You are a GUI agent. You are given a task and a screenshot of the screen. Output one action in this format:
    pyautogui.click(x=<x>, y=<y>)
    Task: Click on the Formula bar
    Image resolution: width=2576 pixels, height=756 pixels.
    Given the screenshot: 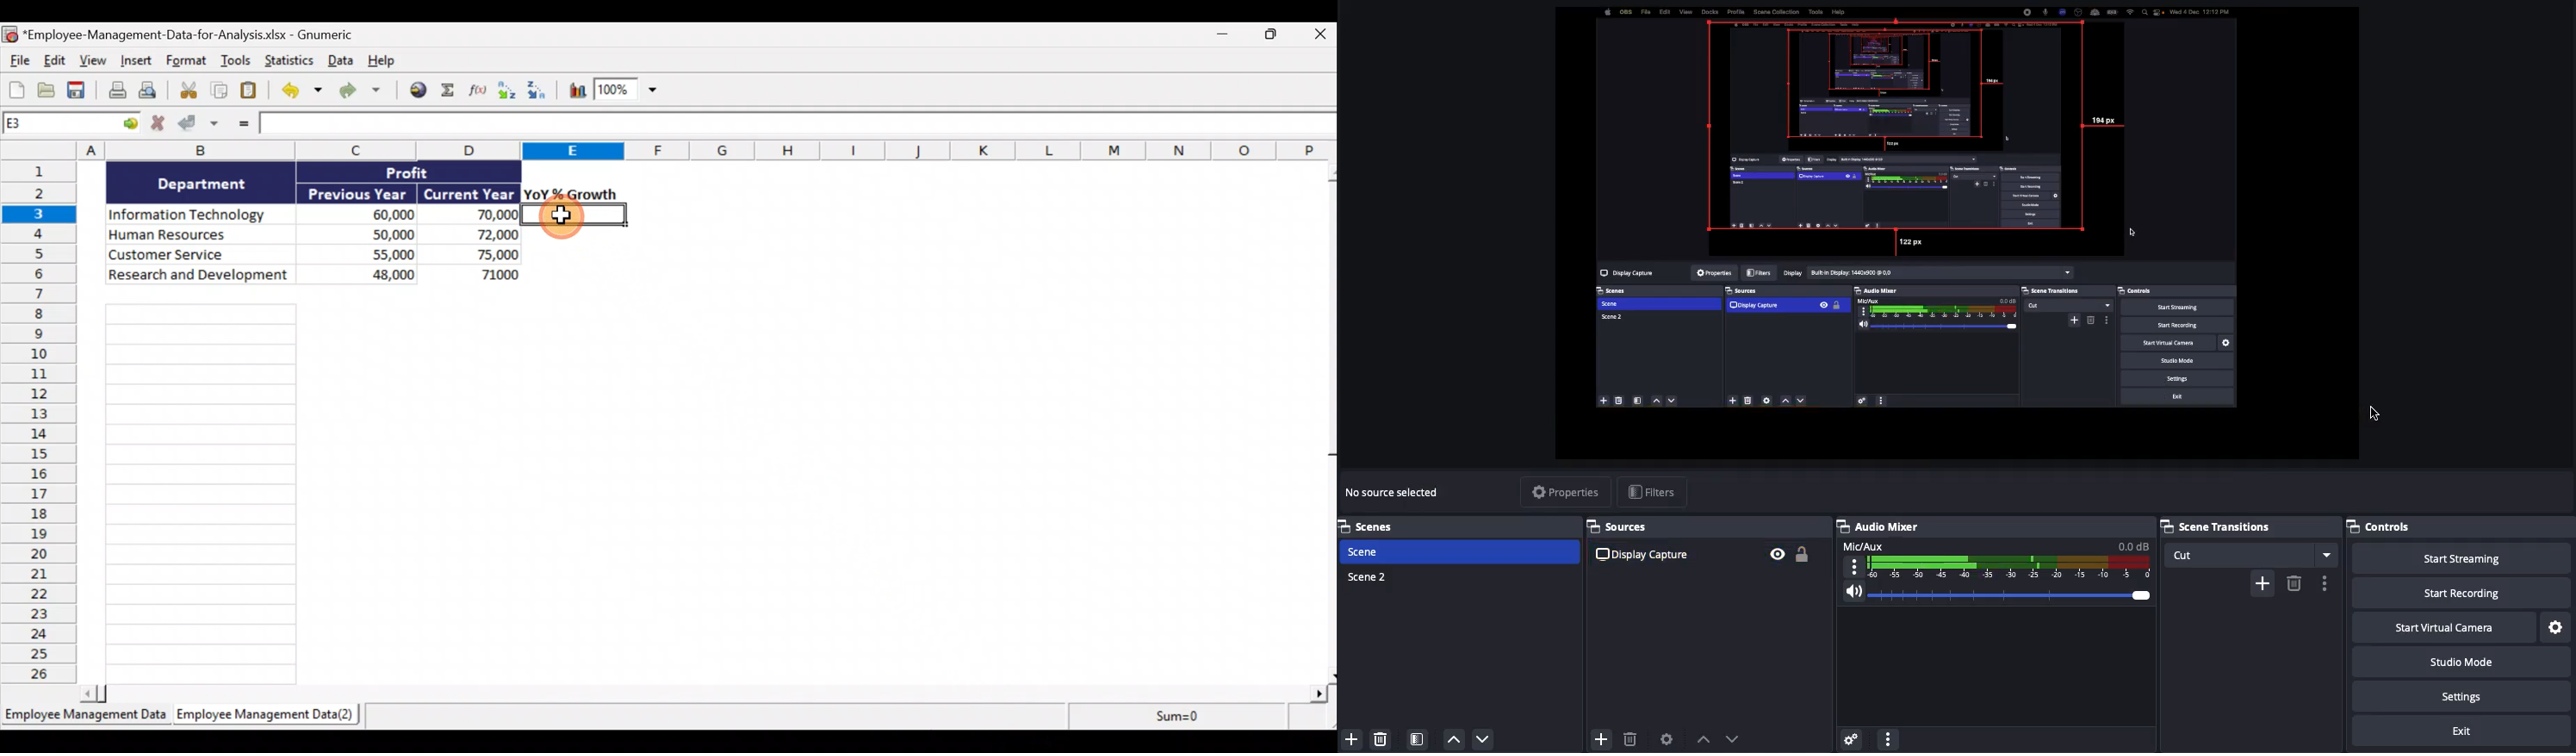 What is the action you would take?
    pyautogui.click(x=799, y=125)
    